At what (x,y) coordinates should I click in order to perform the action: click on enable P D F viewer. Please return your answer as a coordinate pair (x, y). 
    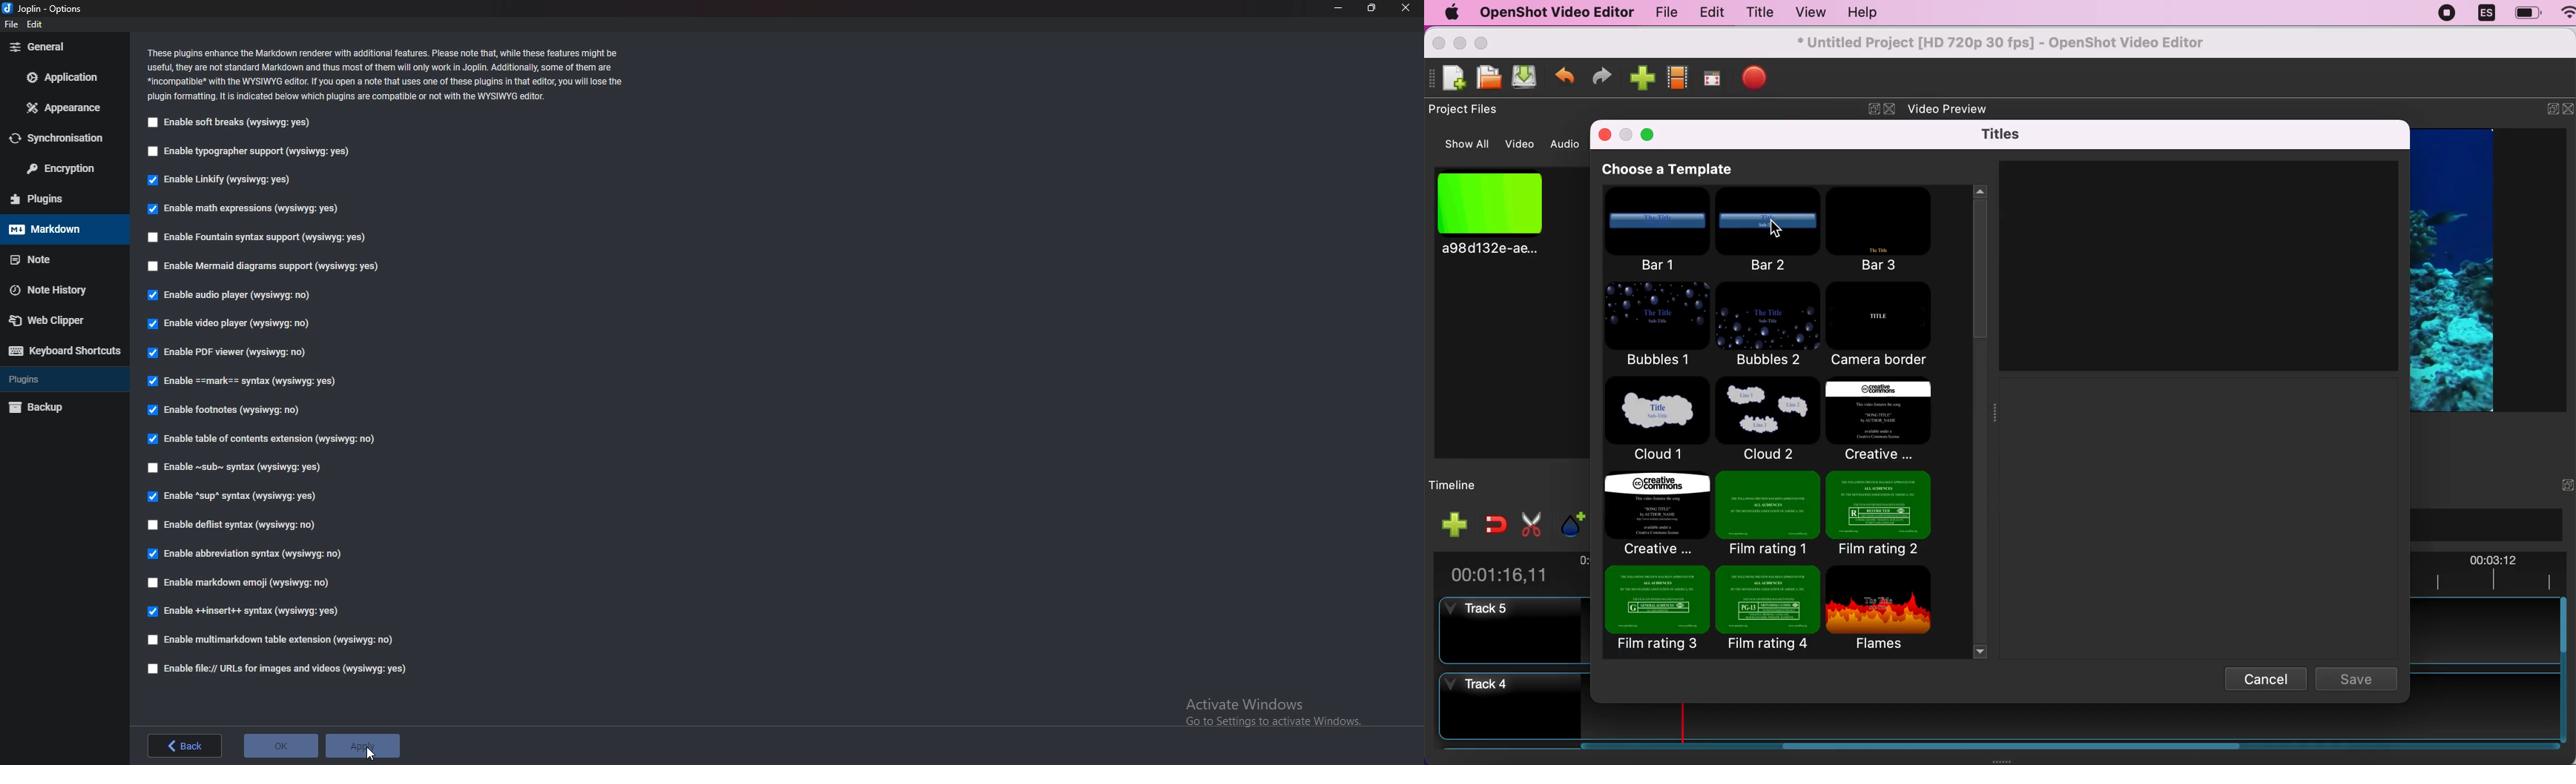
    Looking at the image, I should click on (227, 351).